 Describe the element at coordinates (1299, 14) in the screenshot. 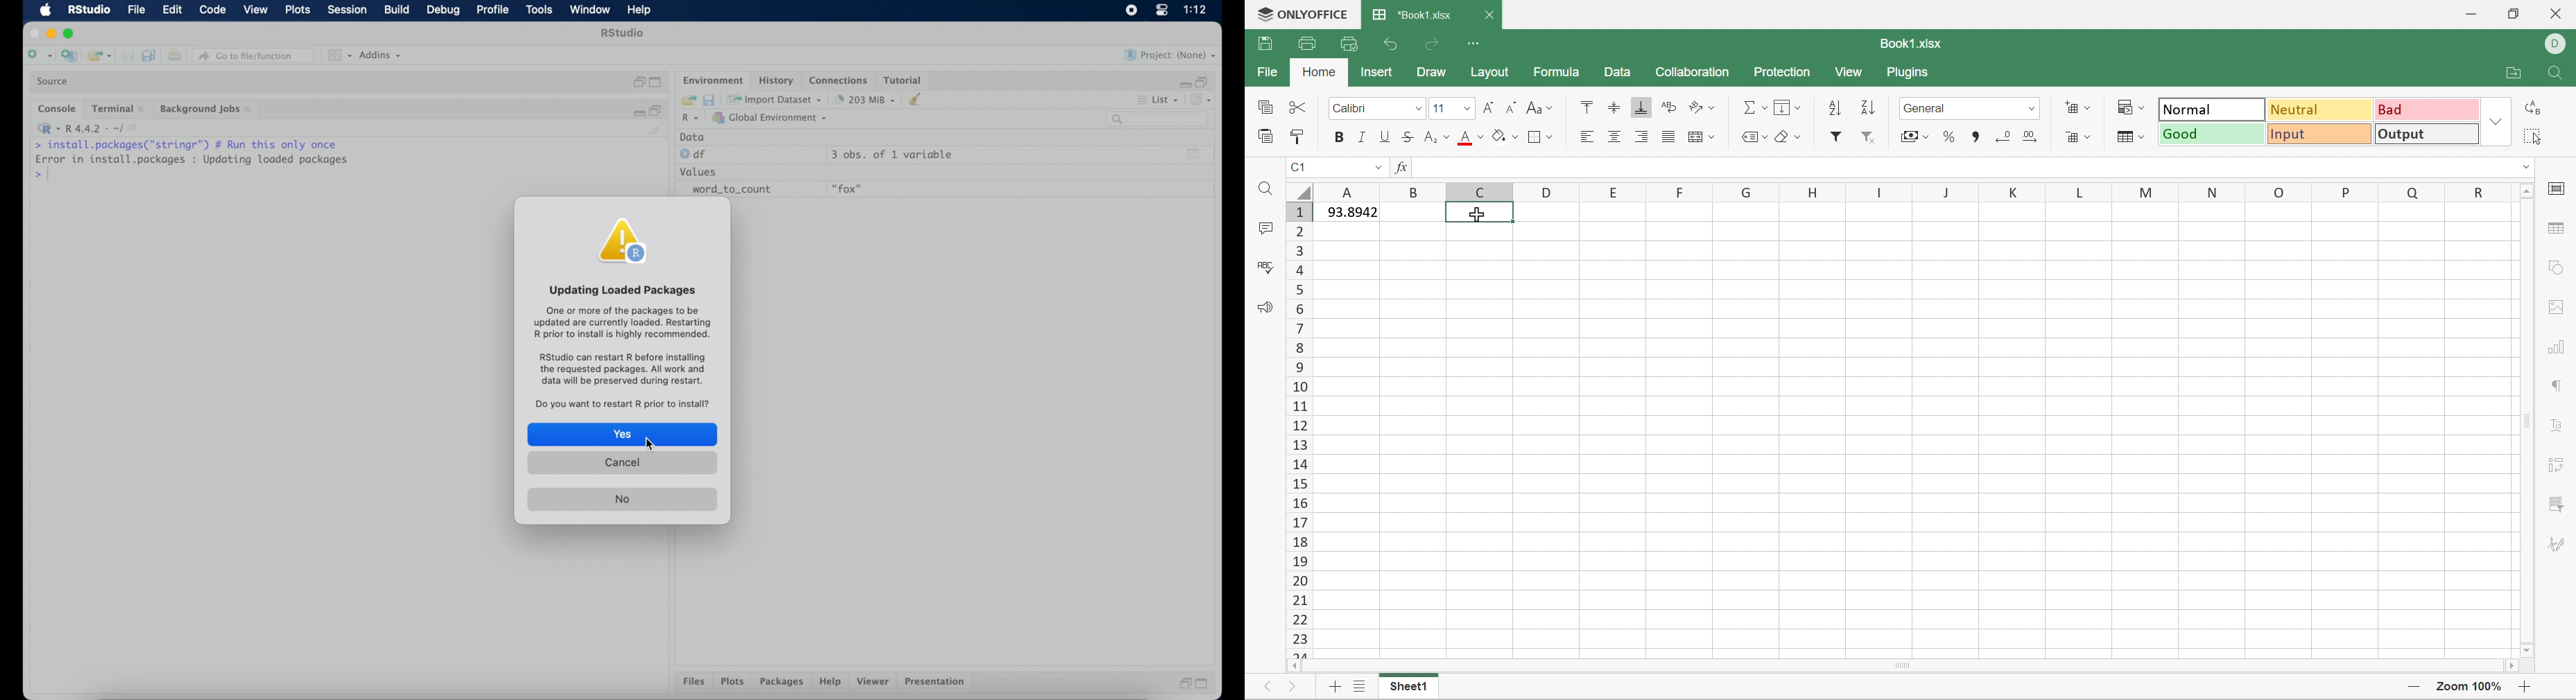

I see `ONLYOFFICE` at that location.